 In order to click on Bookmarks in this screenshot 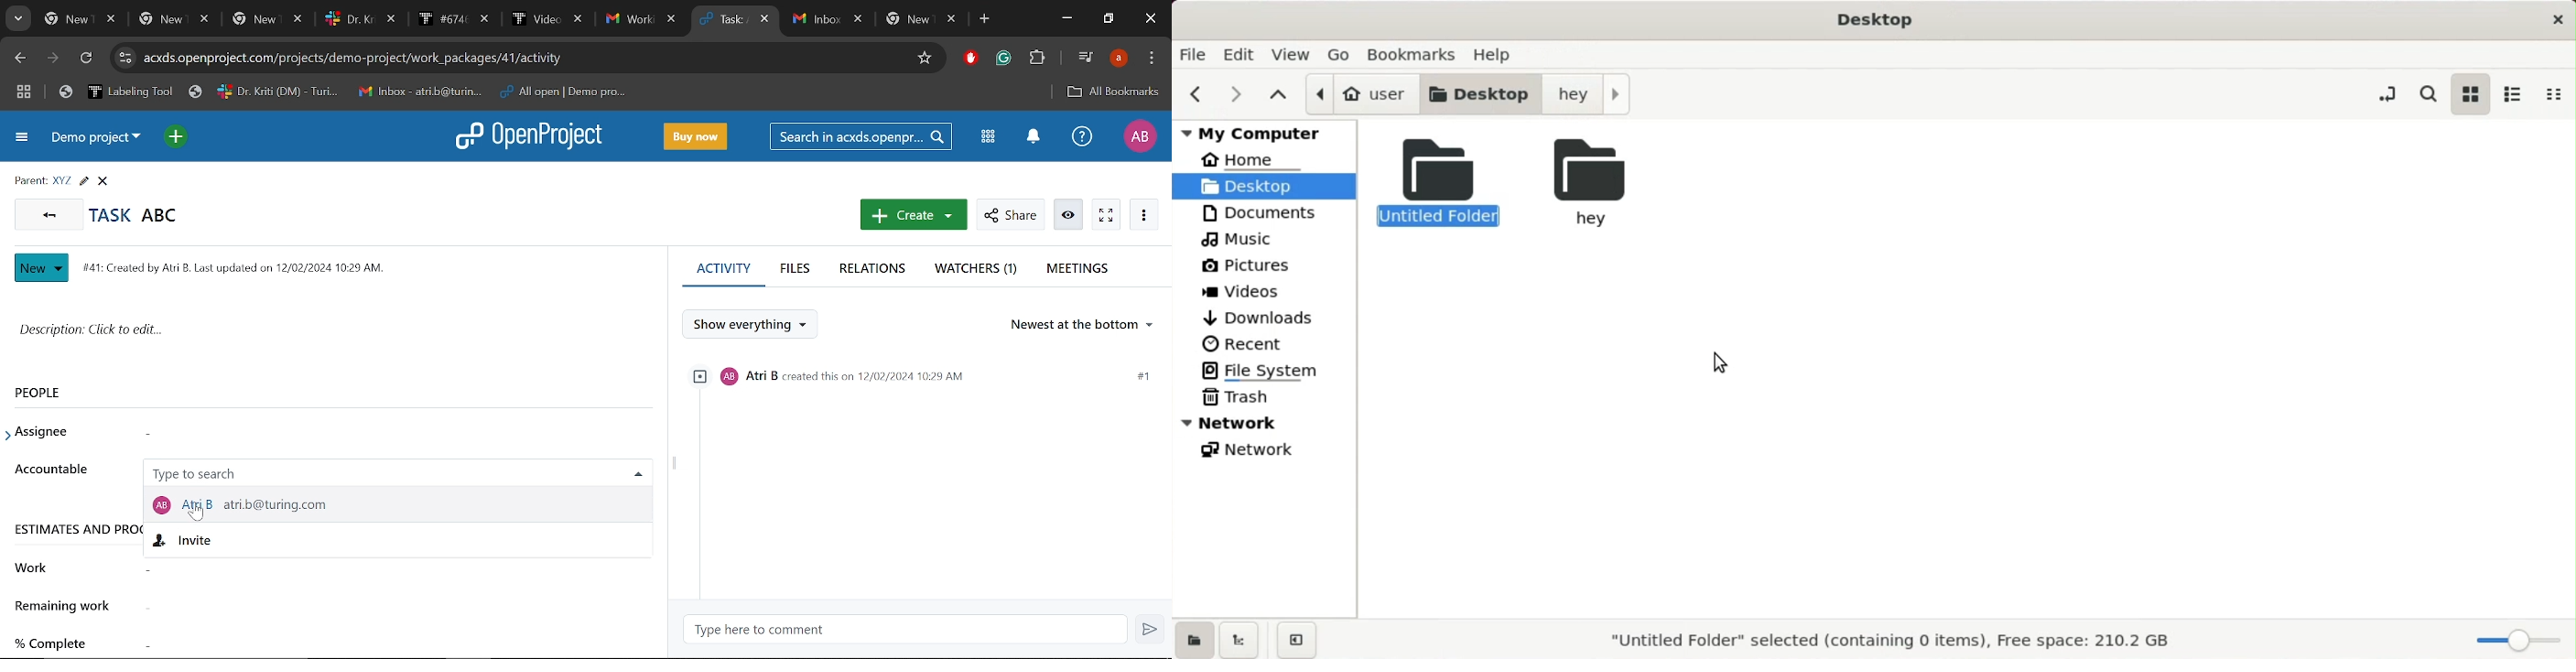, I will do `click(346, 92)`.